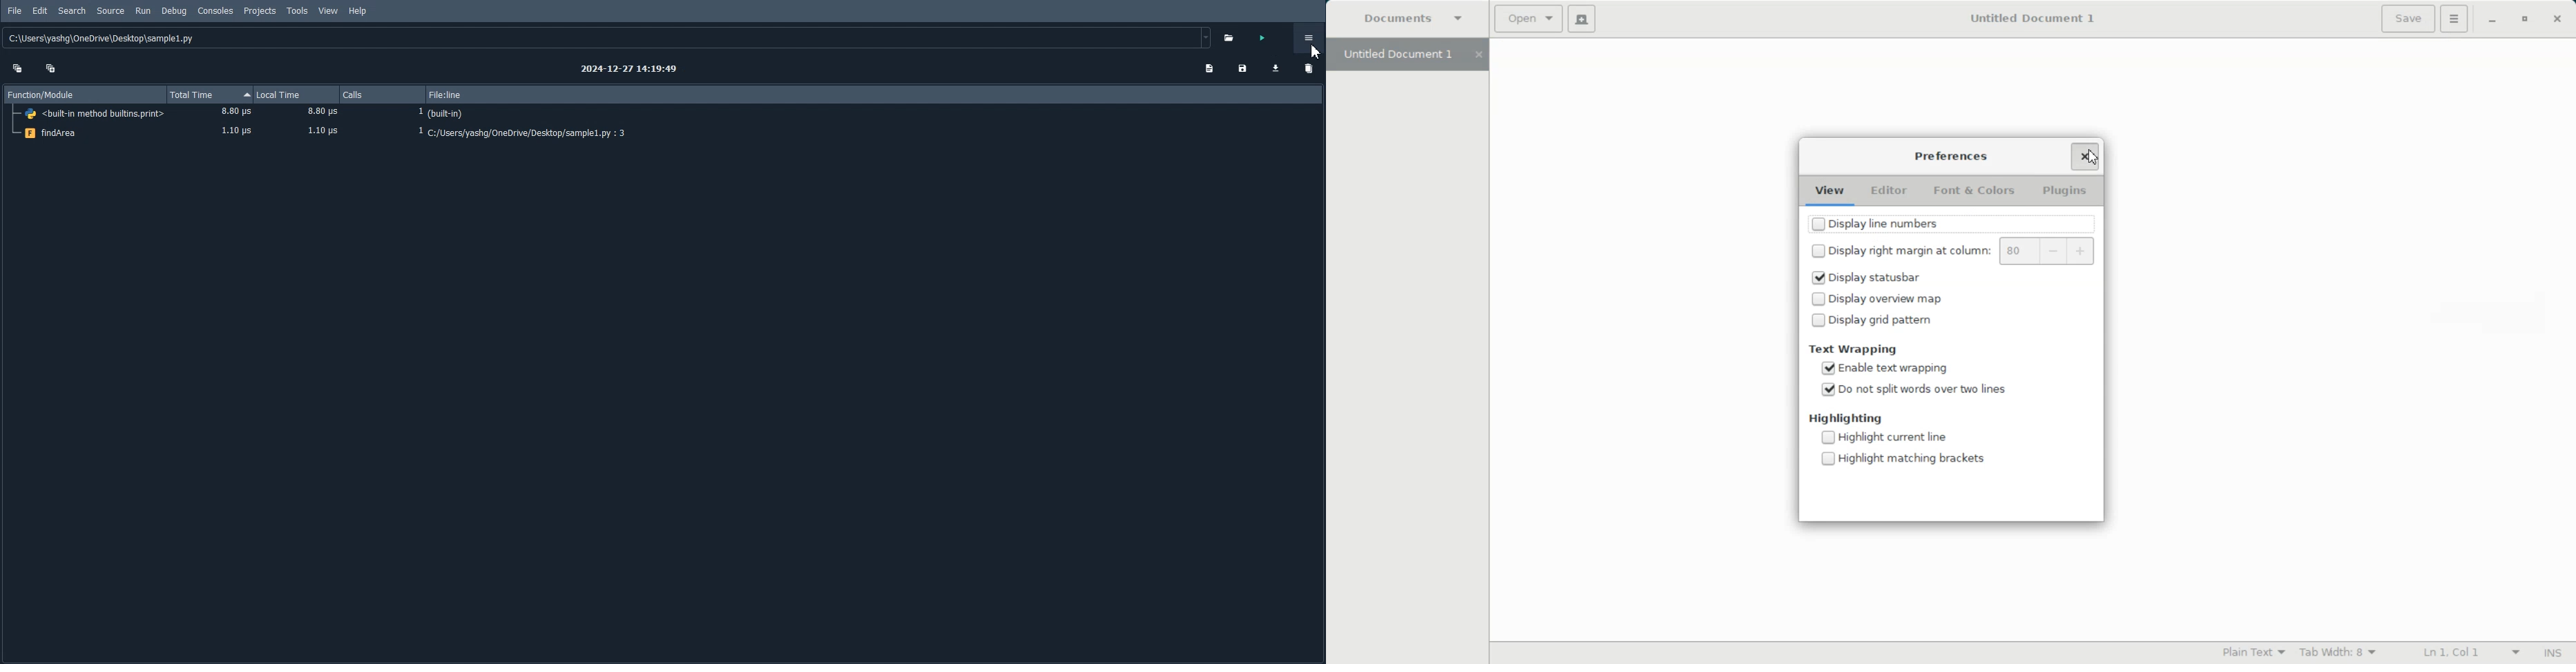 The width and height of the screenshot is (2576, 672). I want to click on Cursor, so click(1314, 51).